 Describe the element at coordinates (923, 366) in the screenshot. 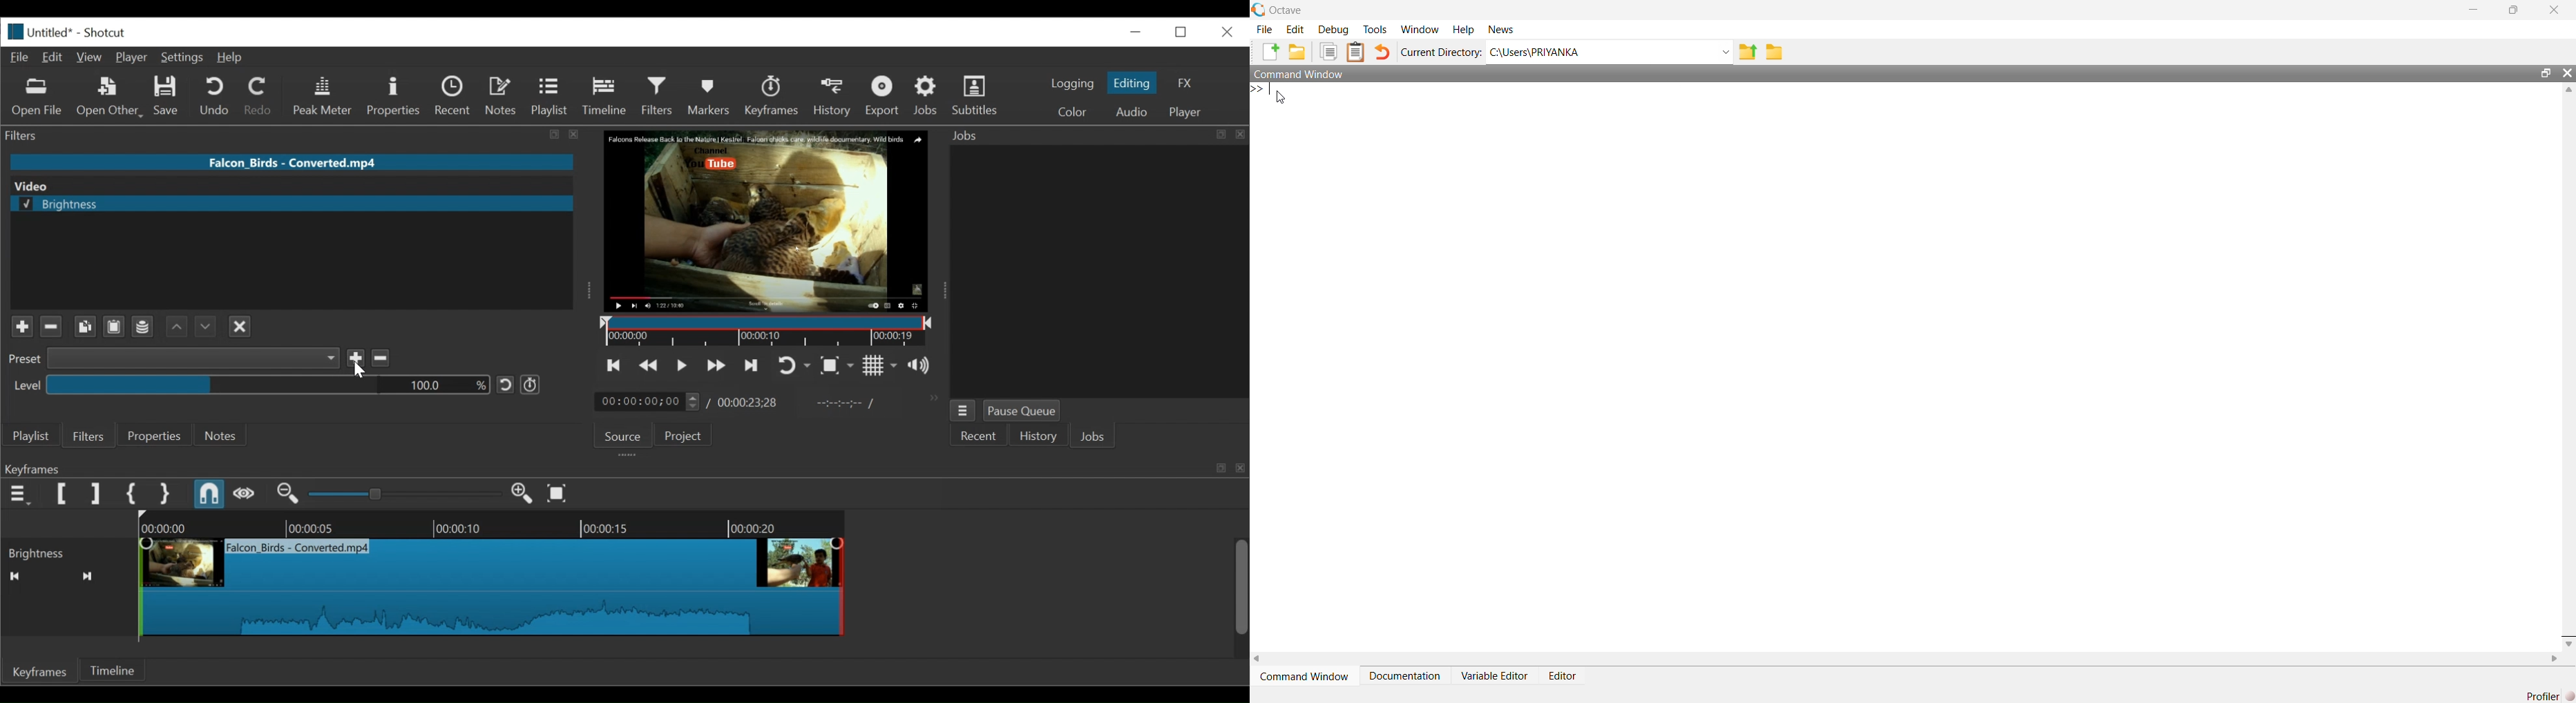

I see `Show the volume control` at that location.